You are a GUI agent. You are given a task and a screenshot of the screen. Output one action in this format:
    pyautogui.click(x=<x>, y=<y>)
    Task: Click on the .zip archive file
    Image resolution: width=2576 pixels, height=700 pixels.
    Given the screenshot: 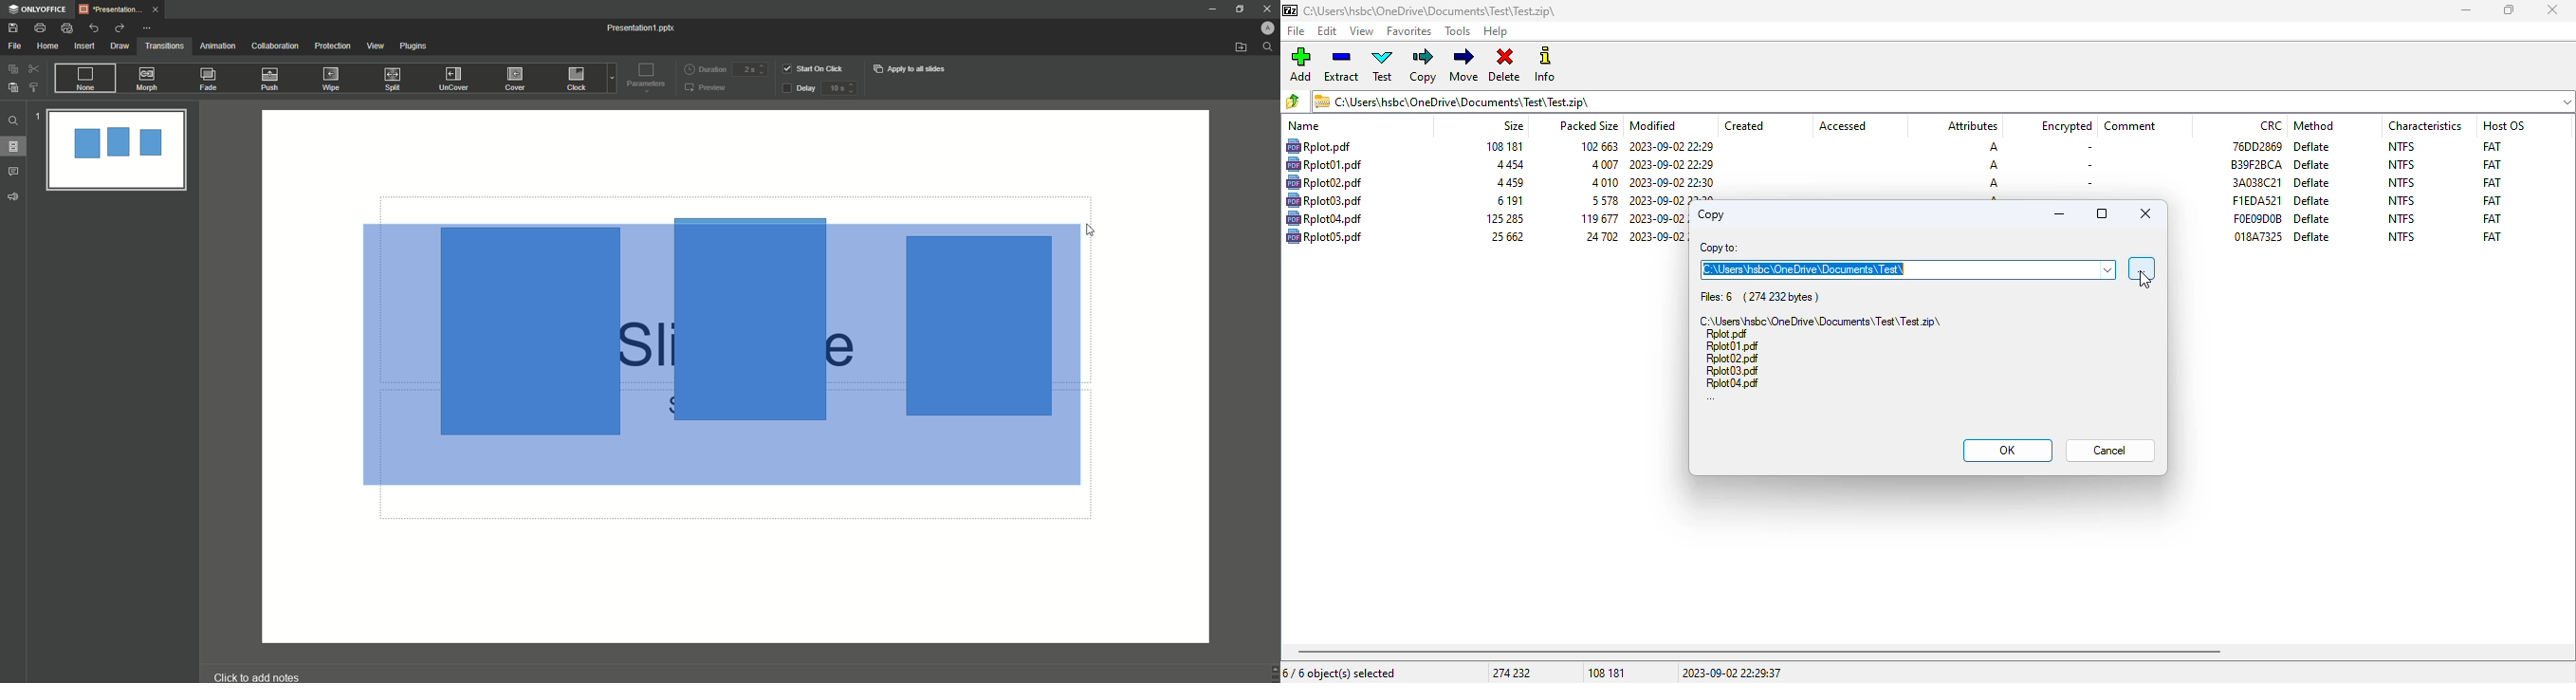 What is the action you would take?
    pyautogui.click(x=1820, y=320)
    